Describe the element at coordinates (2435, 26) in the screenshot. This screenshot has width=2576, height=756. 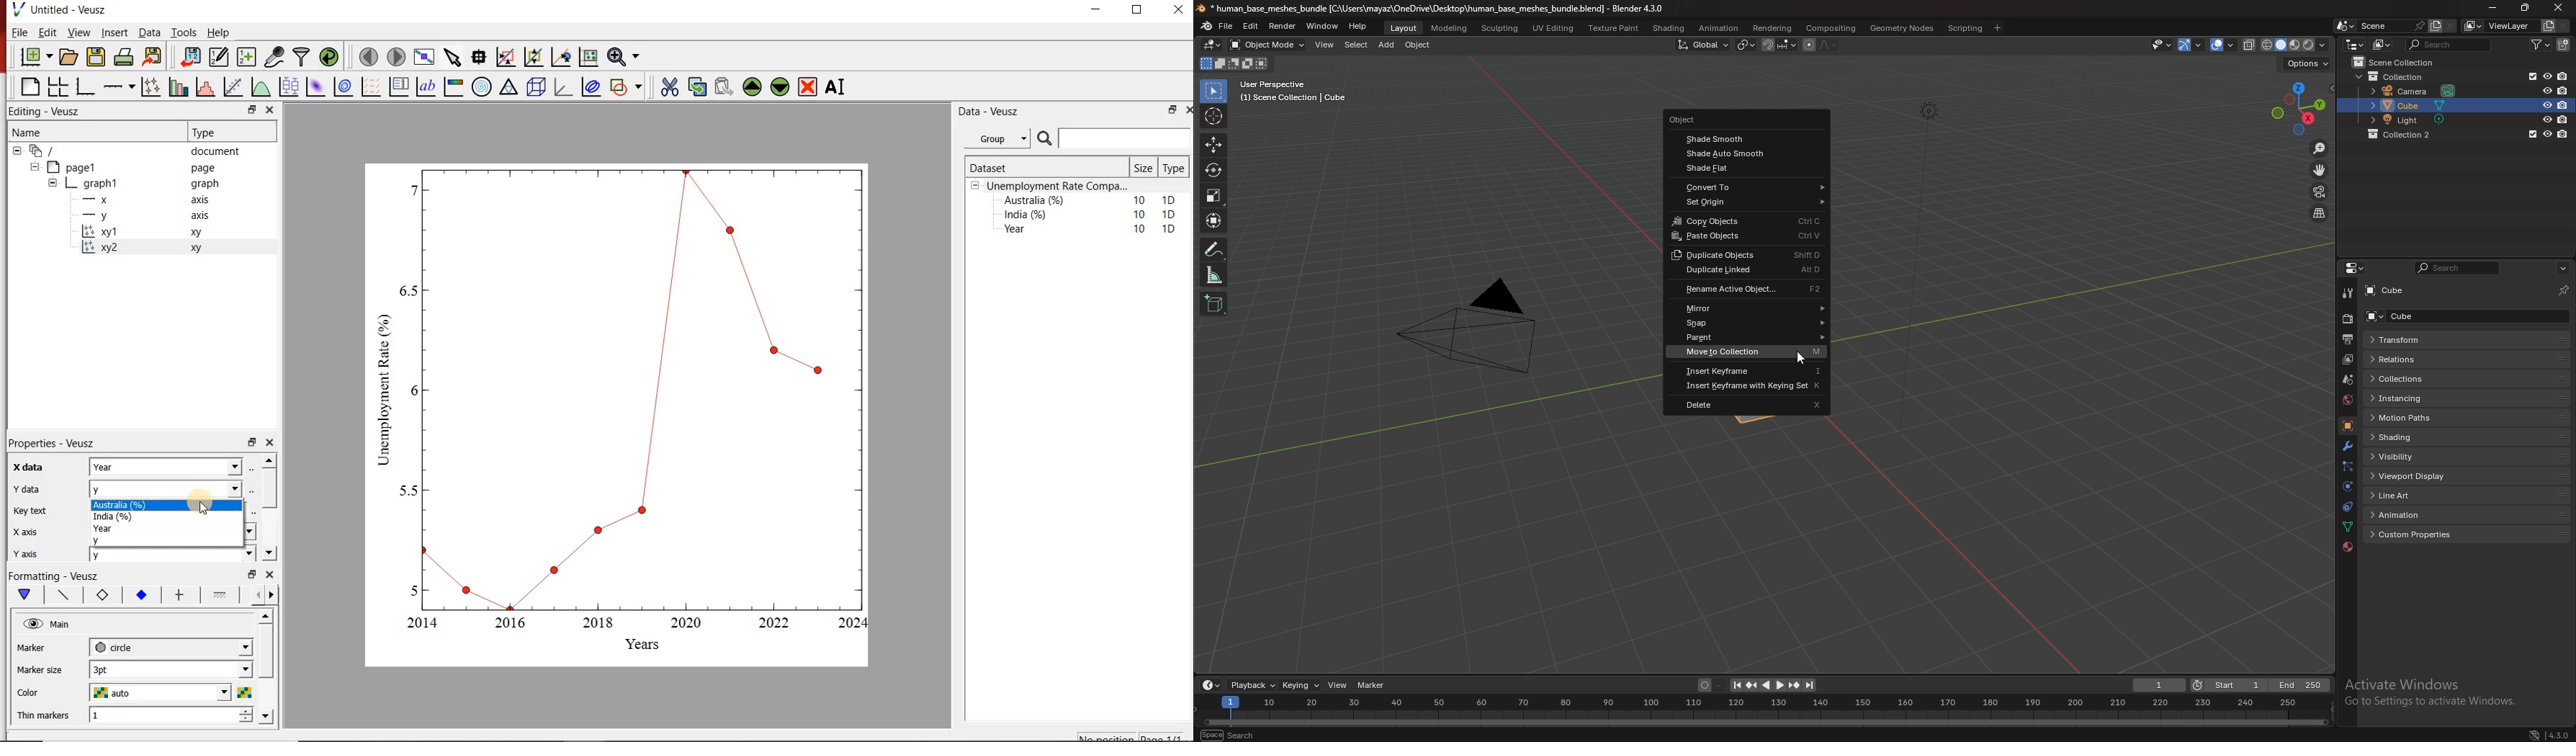
I see `add scene` at that location.